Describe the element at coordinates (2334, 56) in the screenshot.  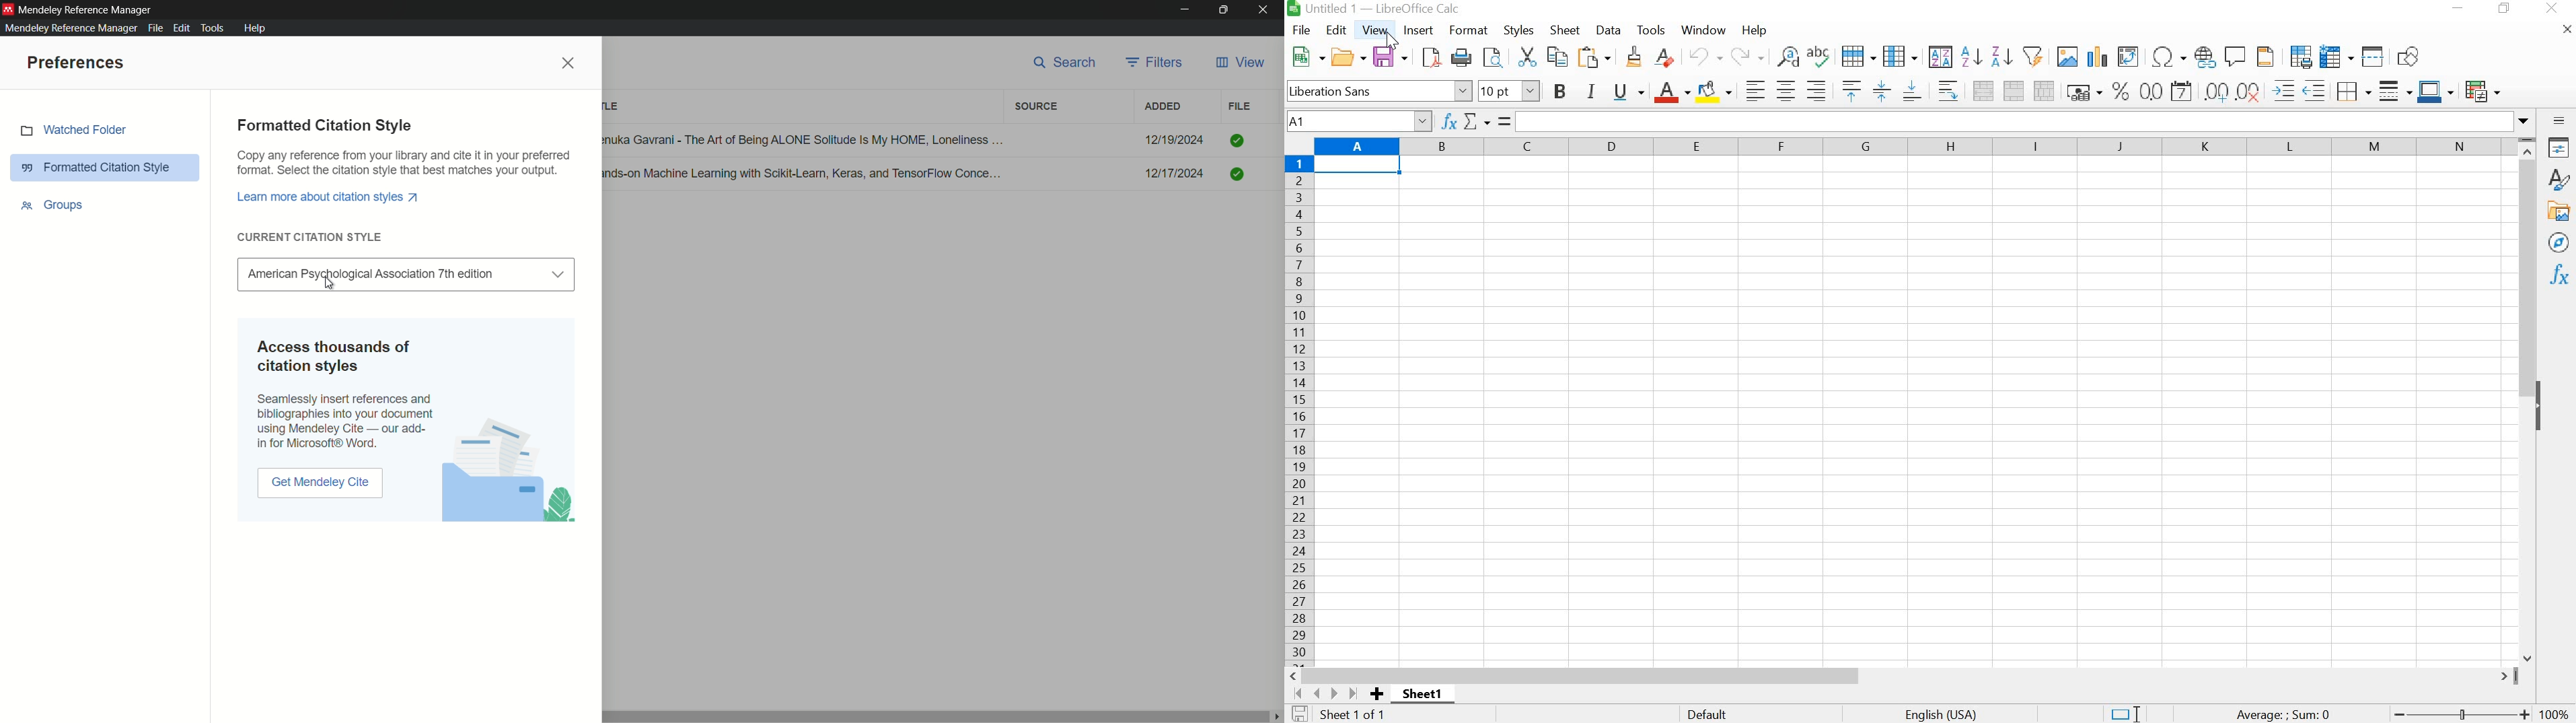
I see `FREEZE ROWS AND COLUMNS` at that location.